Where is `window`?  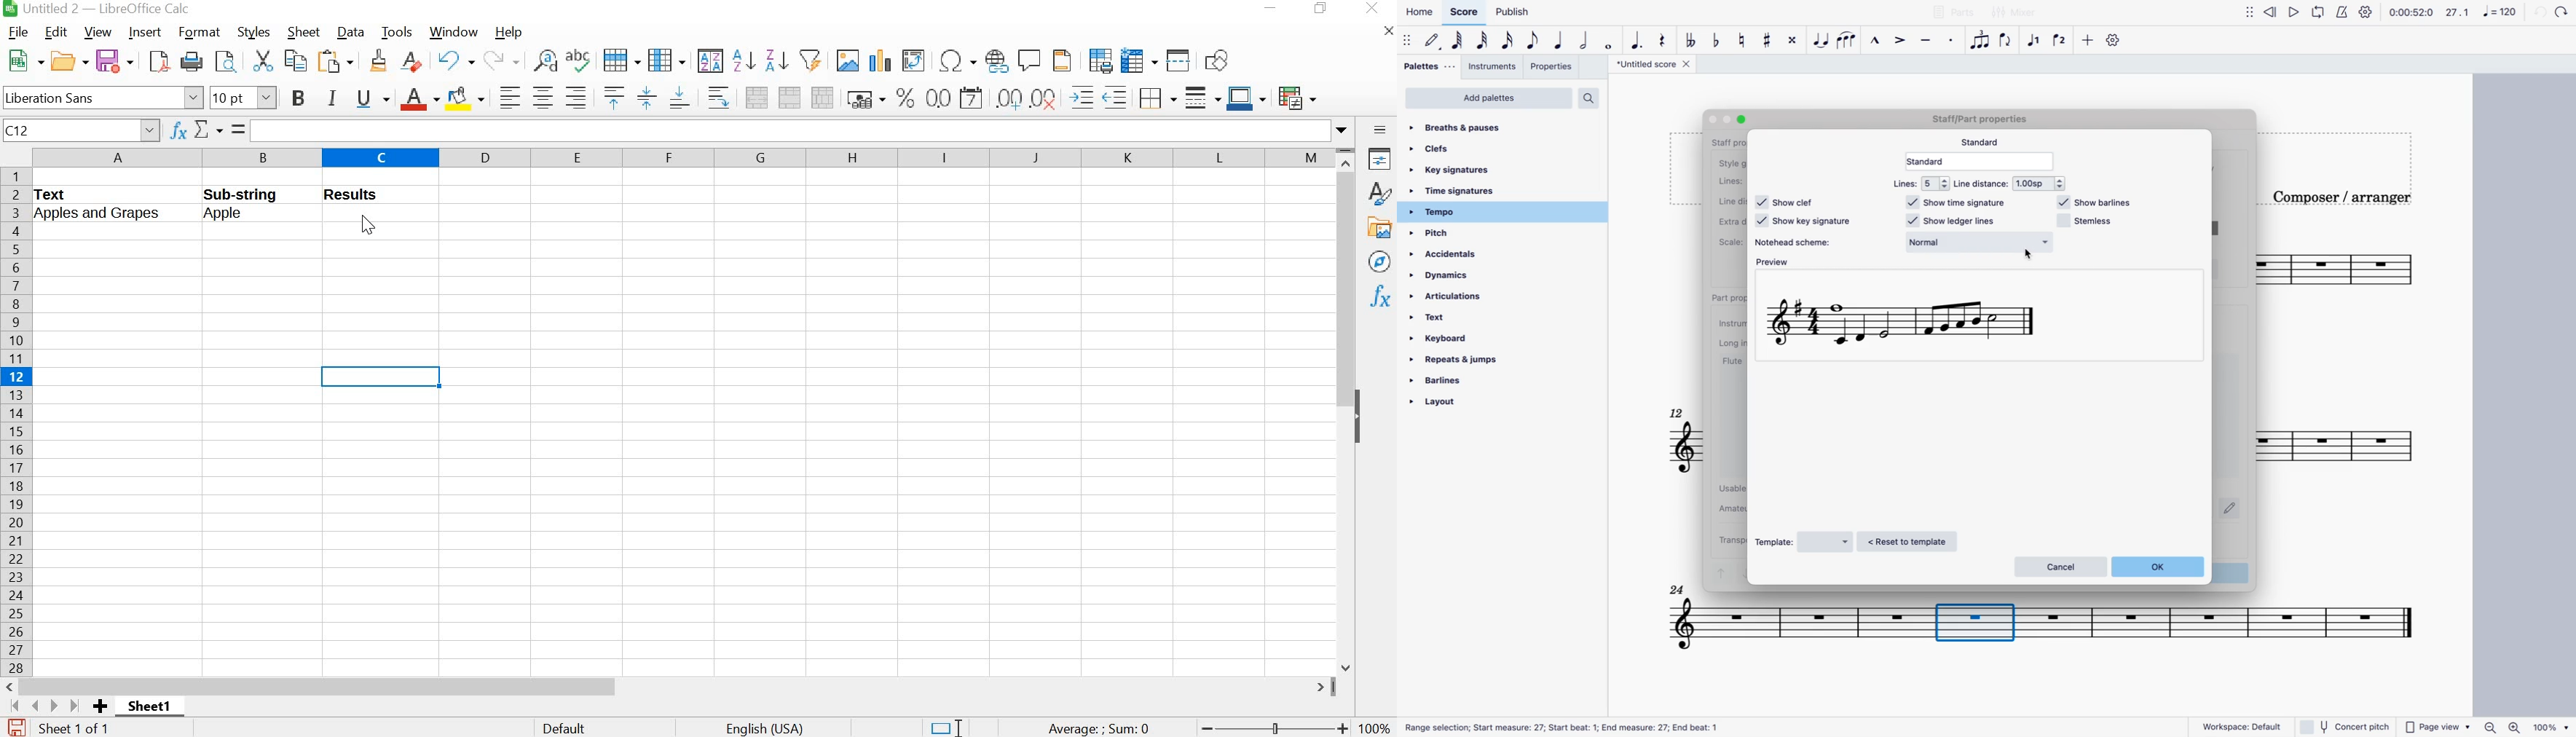
window is located at coordinates (456, 32).